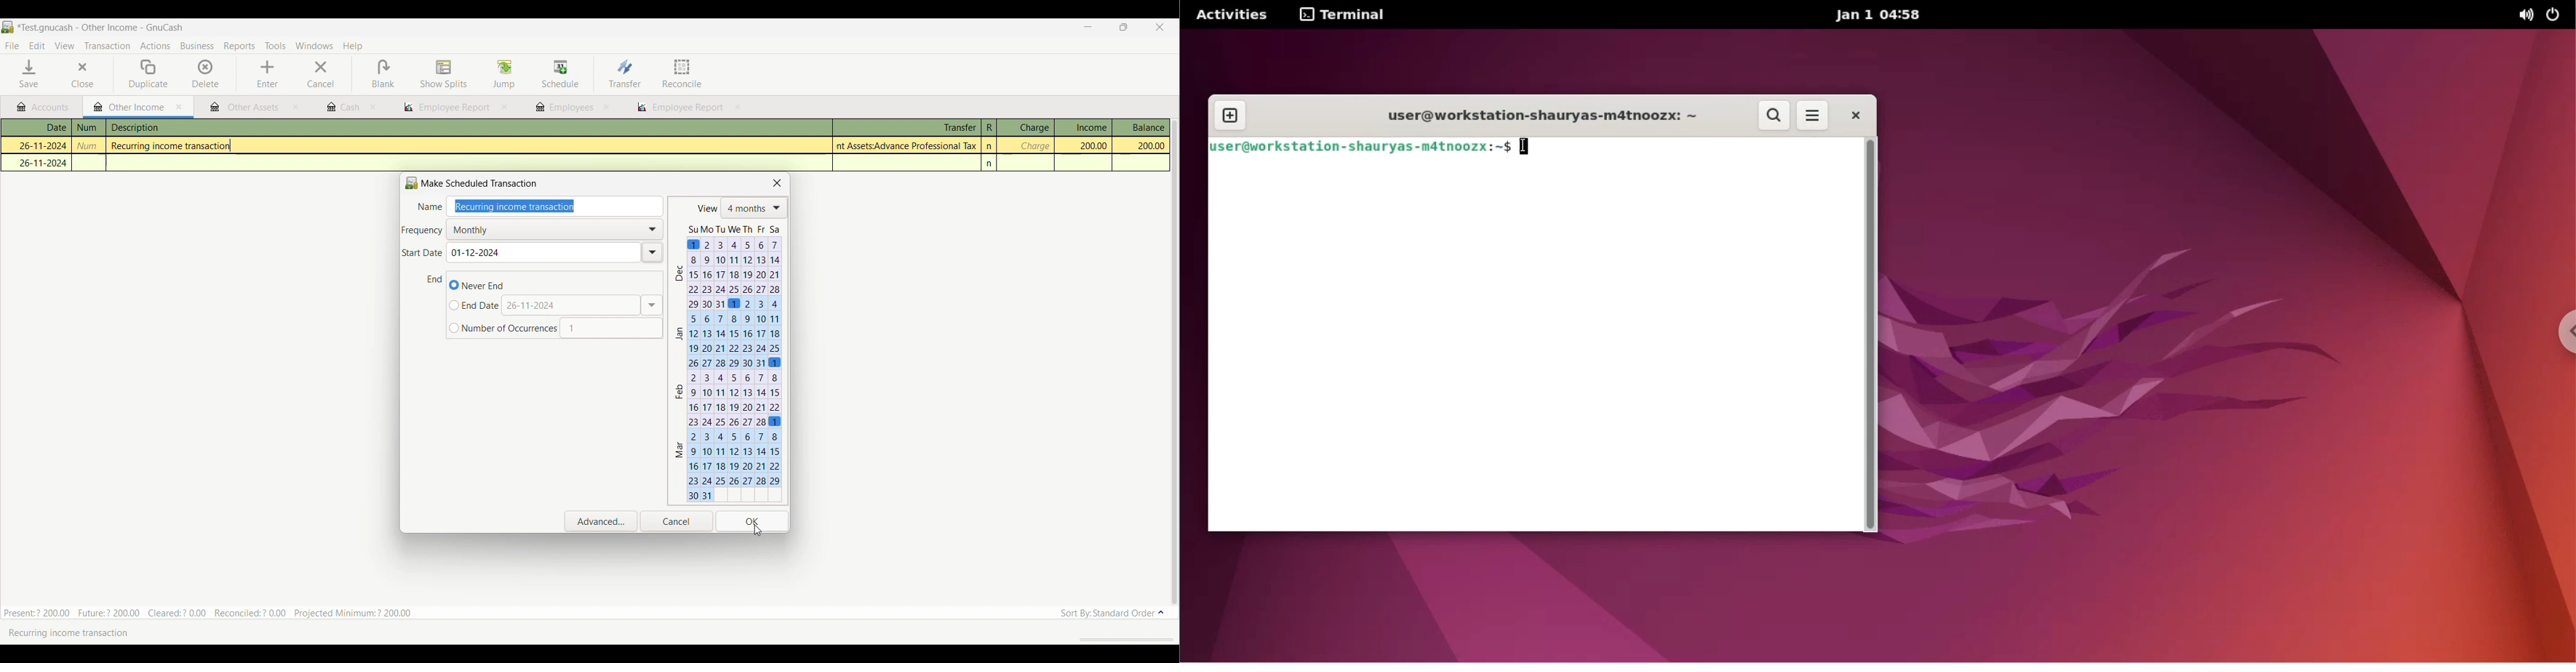  Describe the element at coordinates (64, 46) in the screenshot. I see `View menu` at that location.